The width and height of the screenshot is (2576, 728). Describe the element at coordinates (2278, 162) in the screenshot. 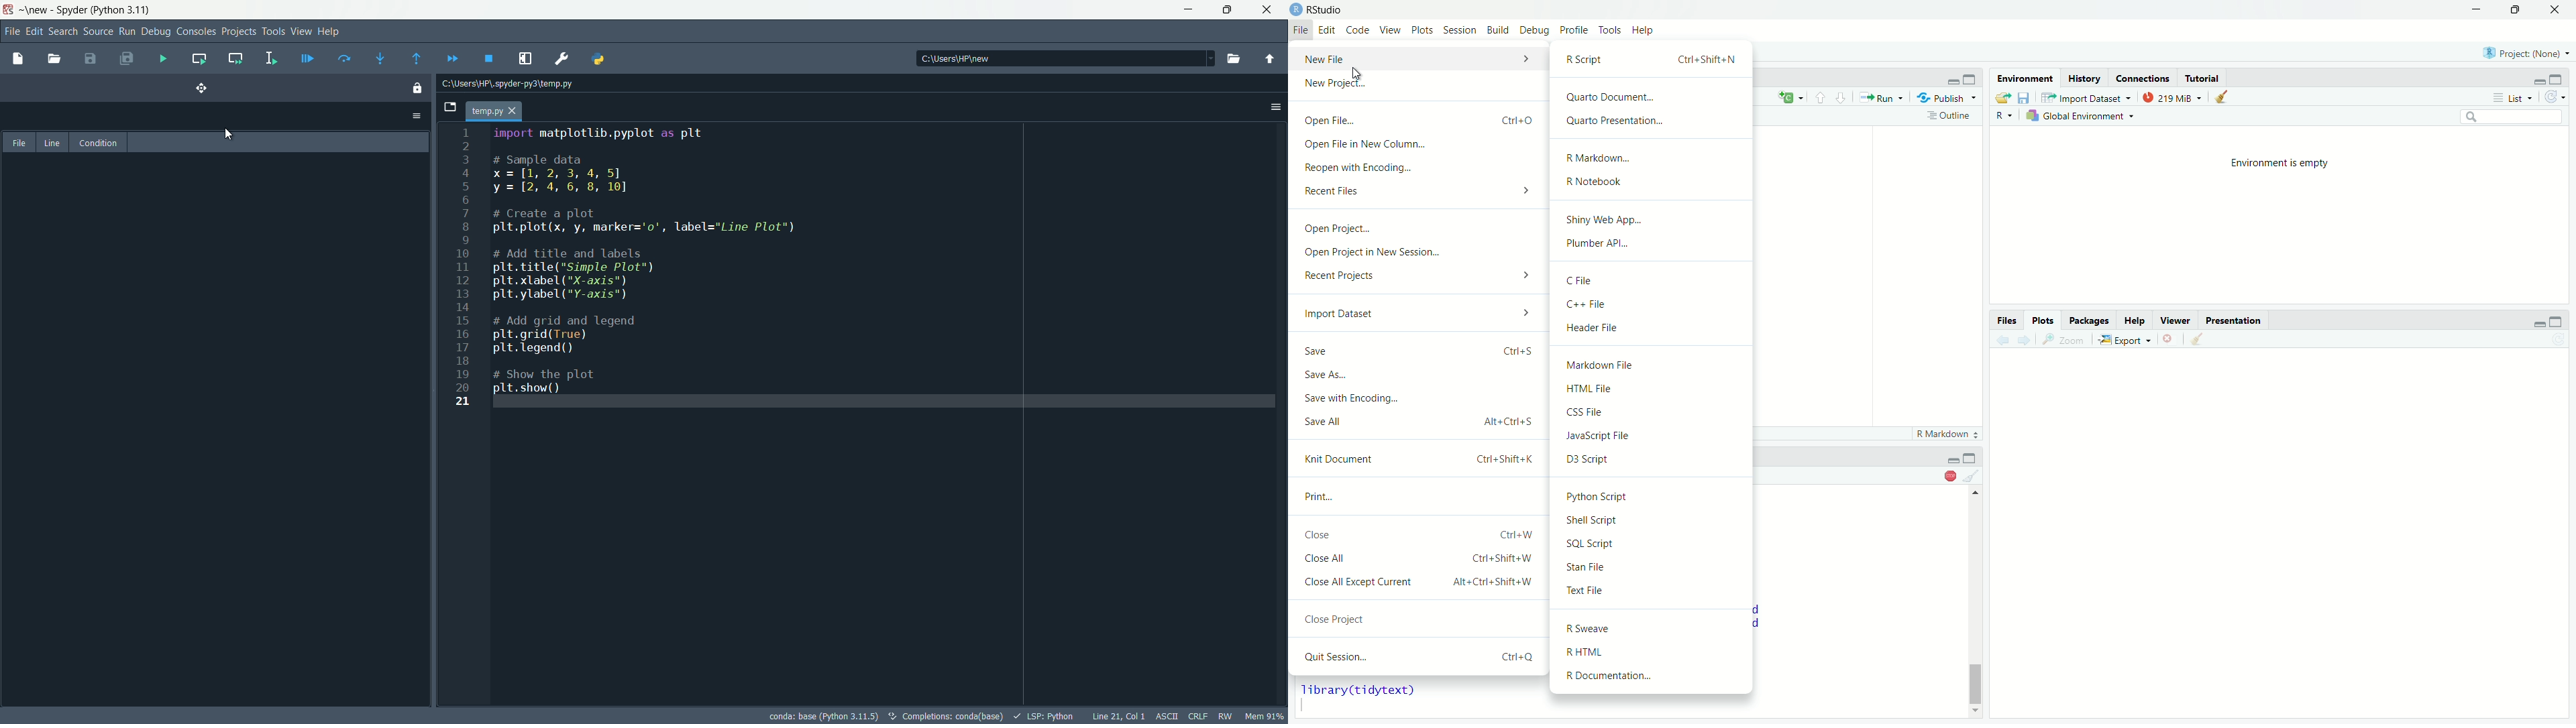

I see `Environment is empty` at that location.